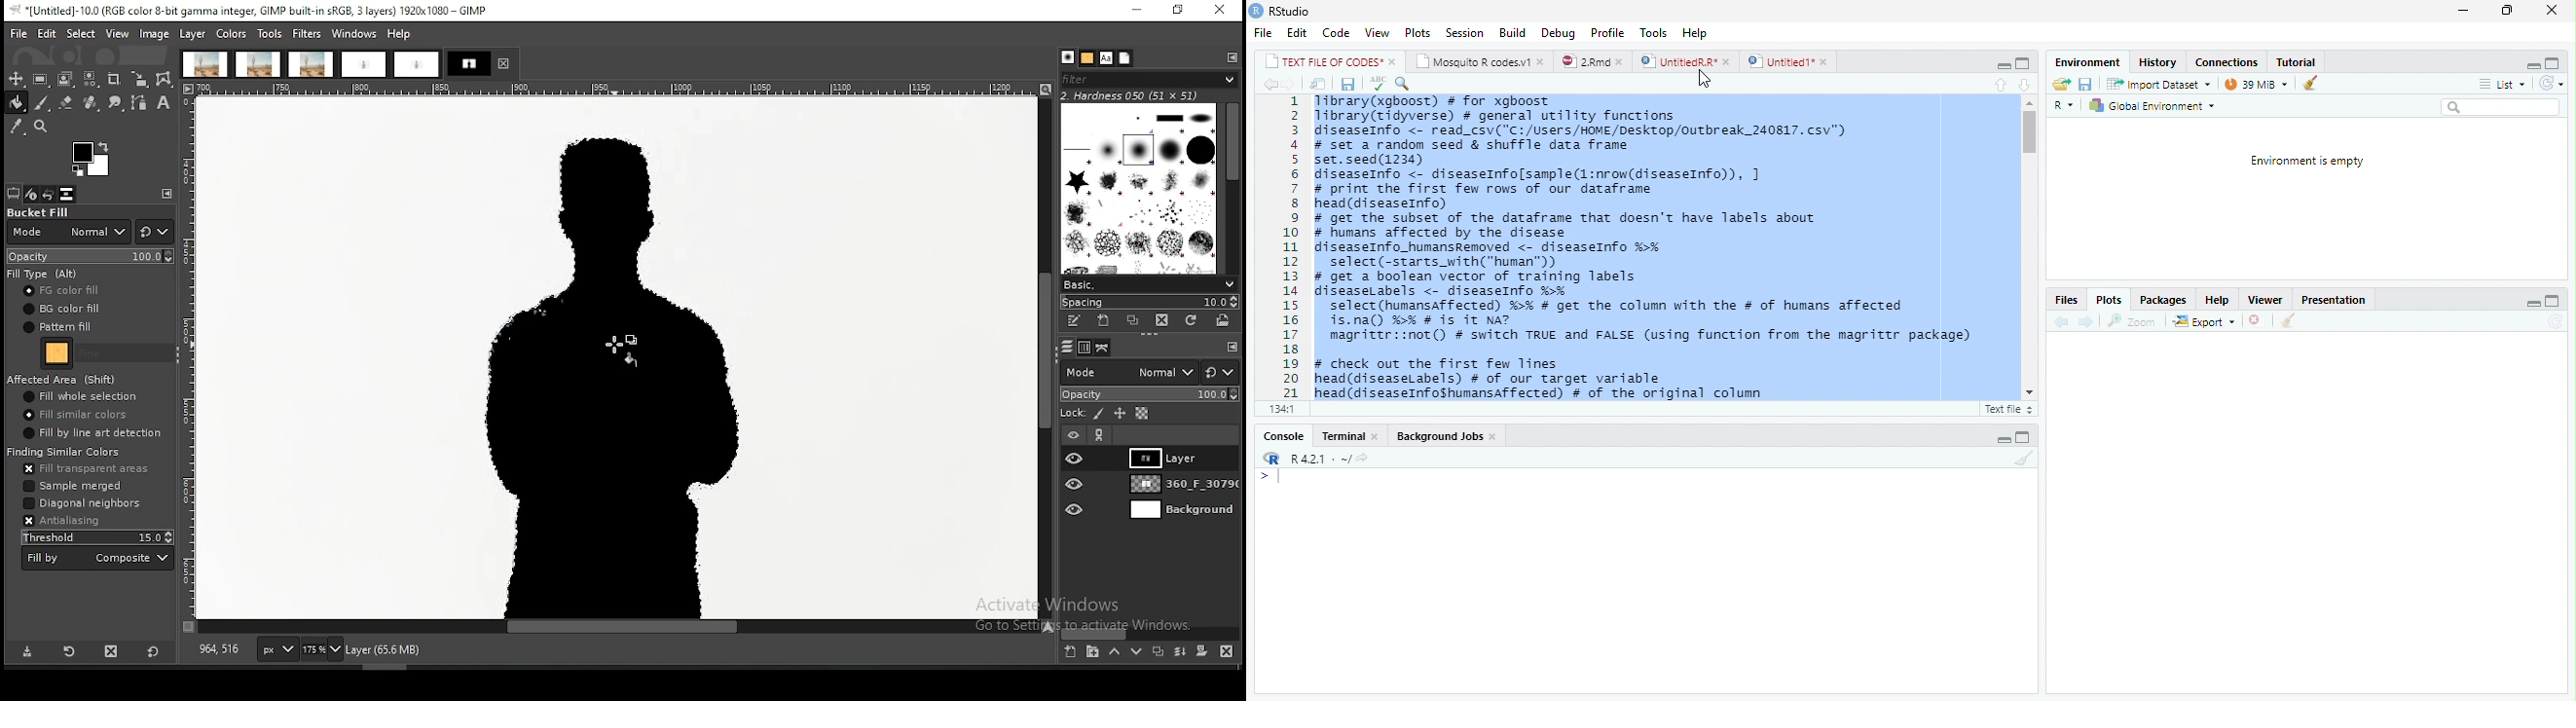 This screenshot has width=2576, height=728. Describe the element at coordinates (2024, 82) in the screenshot. I see `Down` at that location.